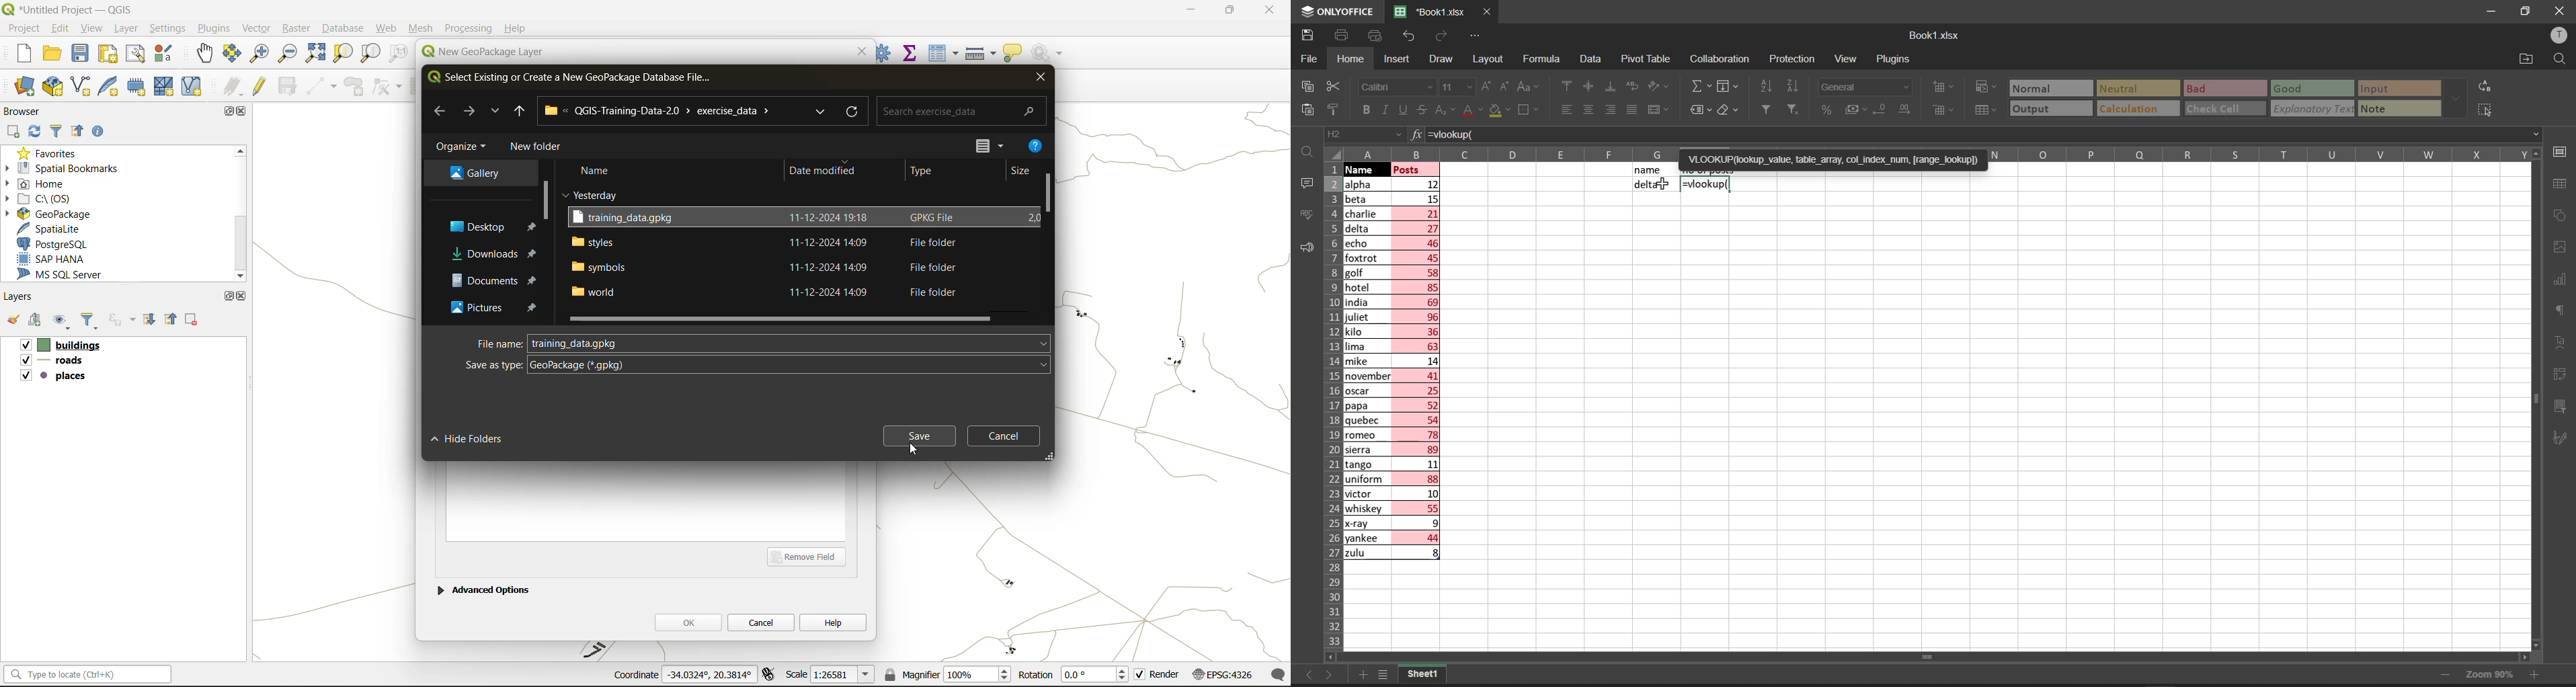  What do you see at coordinates (244, 112) in the screenshot?
I see `close` at bounding box center [244, 112].